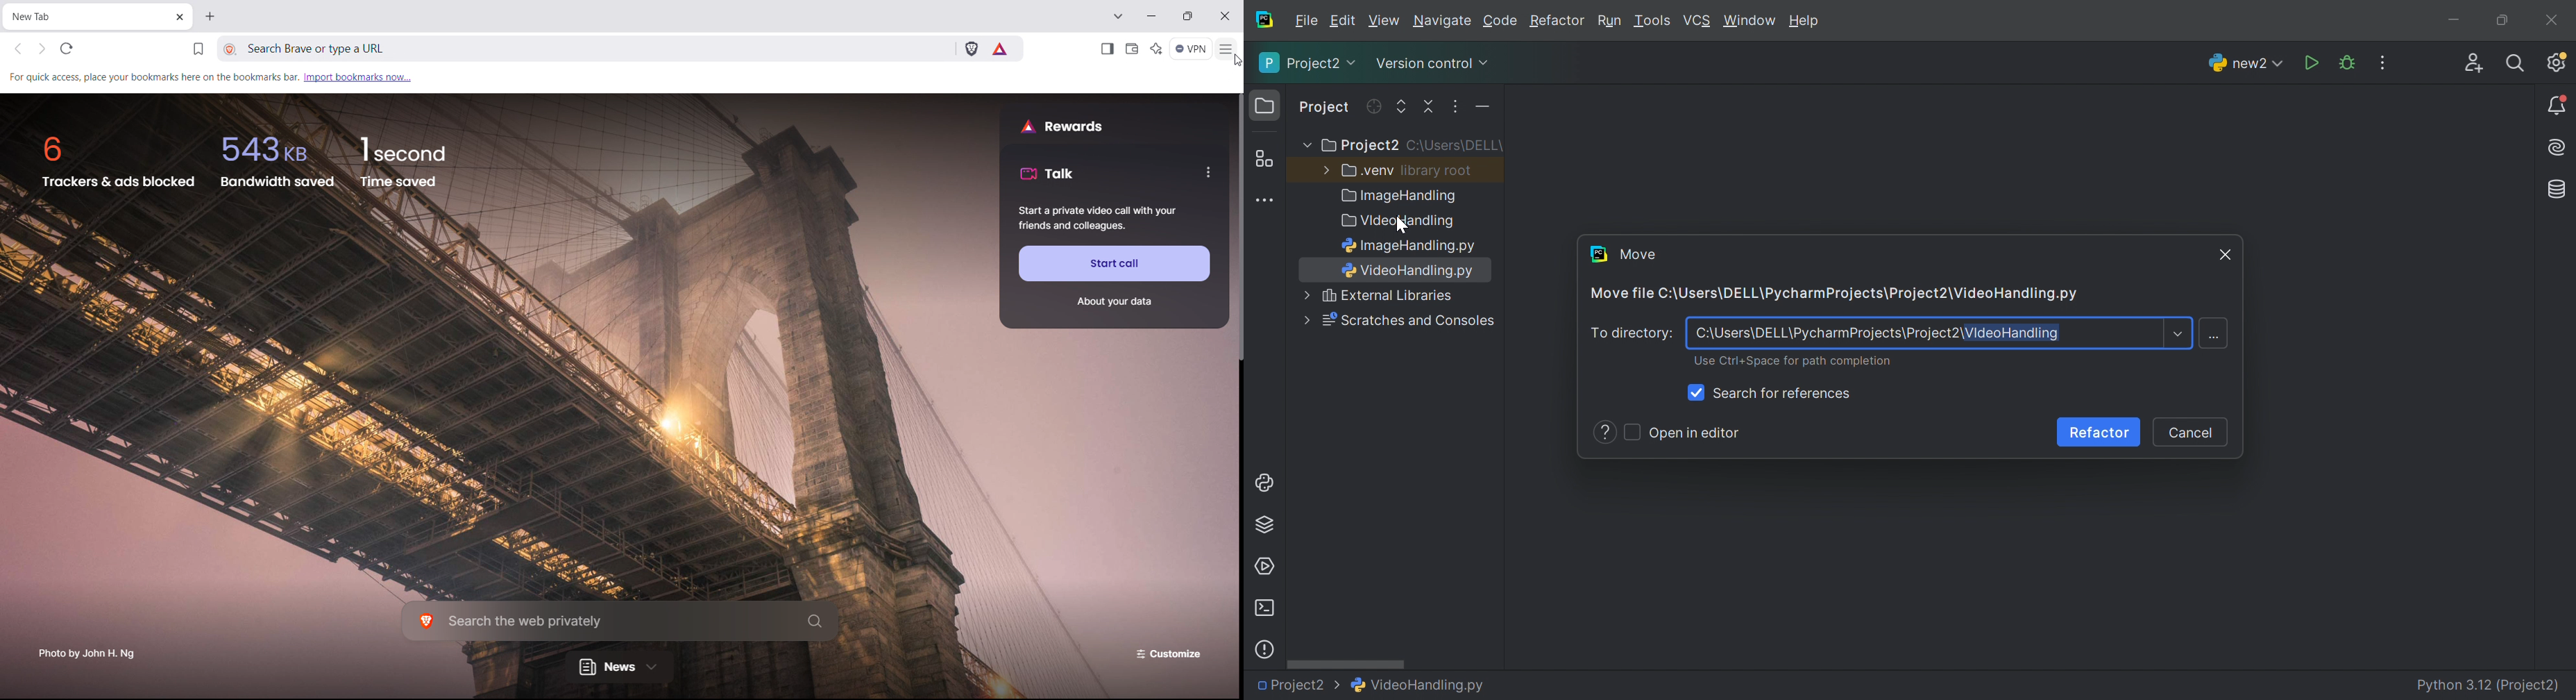 Image resolution: width=2576 pixels, height=700 pixels. Describe the element at coordinates (2474, 65) in the screenshot. I see `Code with me` at that location.